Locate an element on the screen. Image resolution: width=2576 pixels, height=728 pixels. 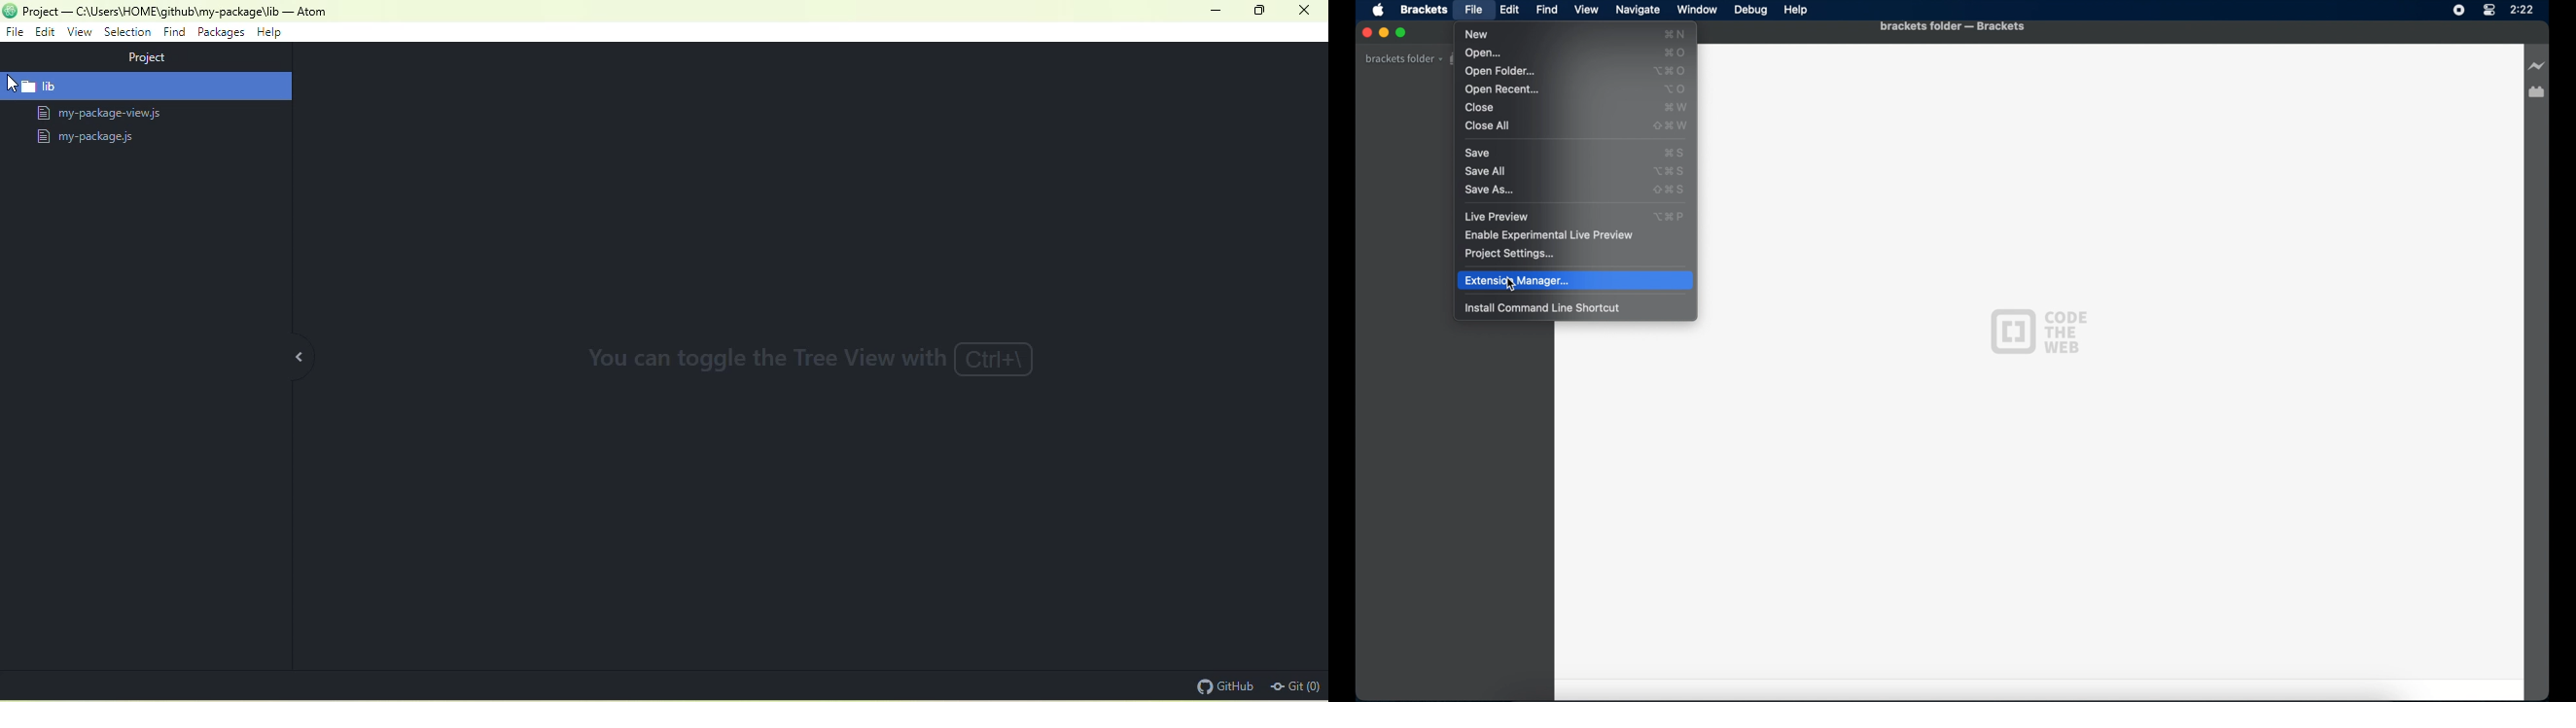
open recent shortcut is located at coordinates (1675, 90).